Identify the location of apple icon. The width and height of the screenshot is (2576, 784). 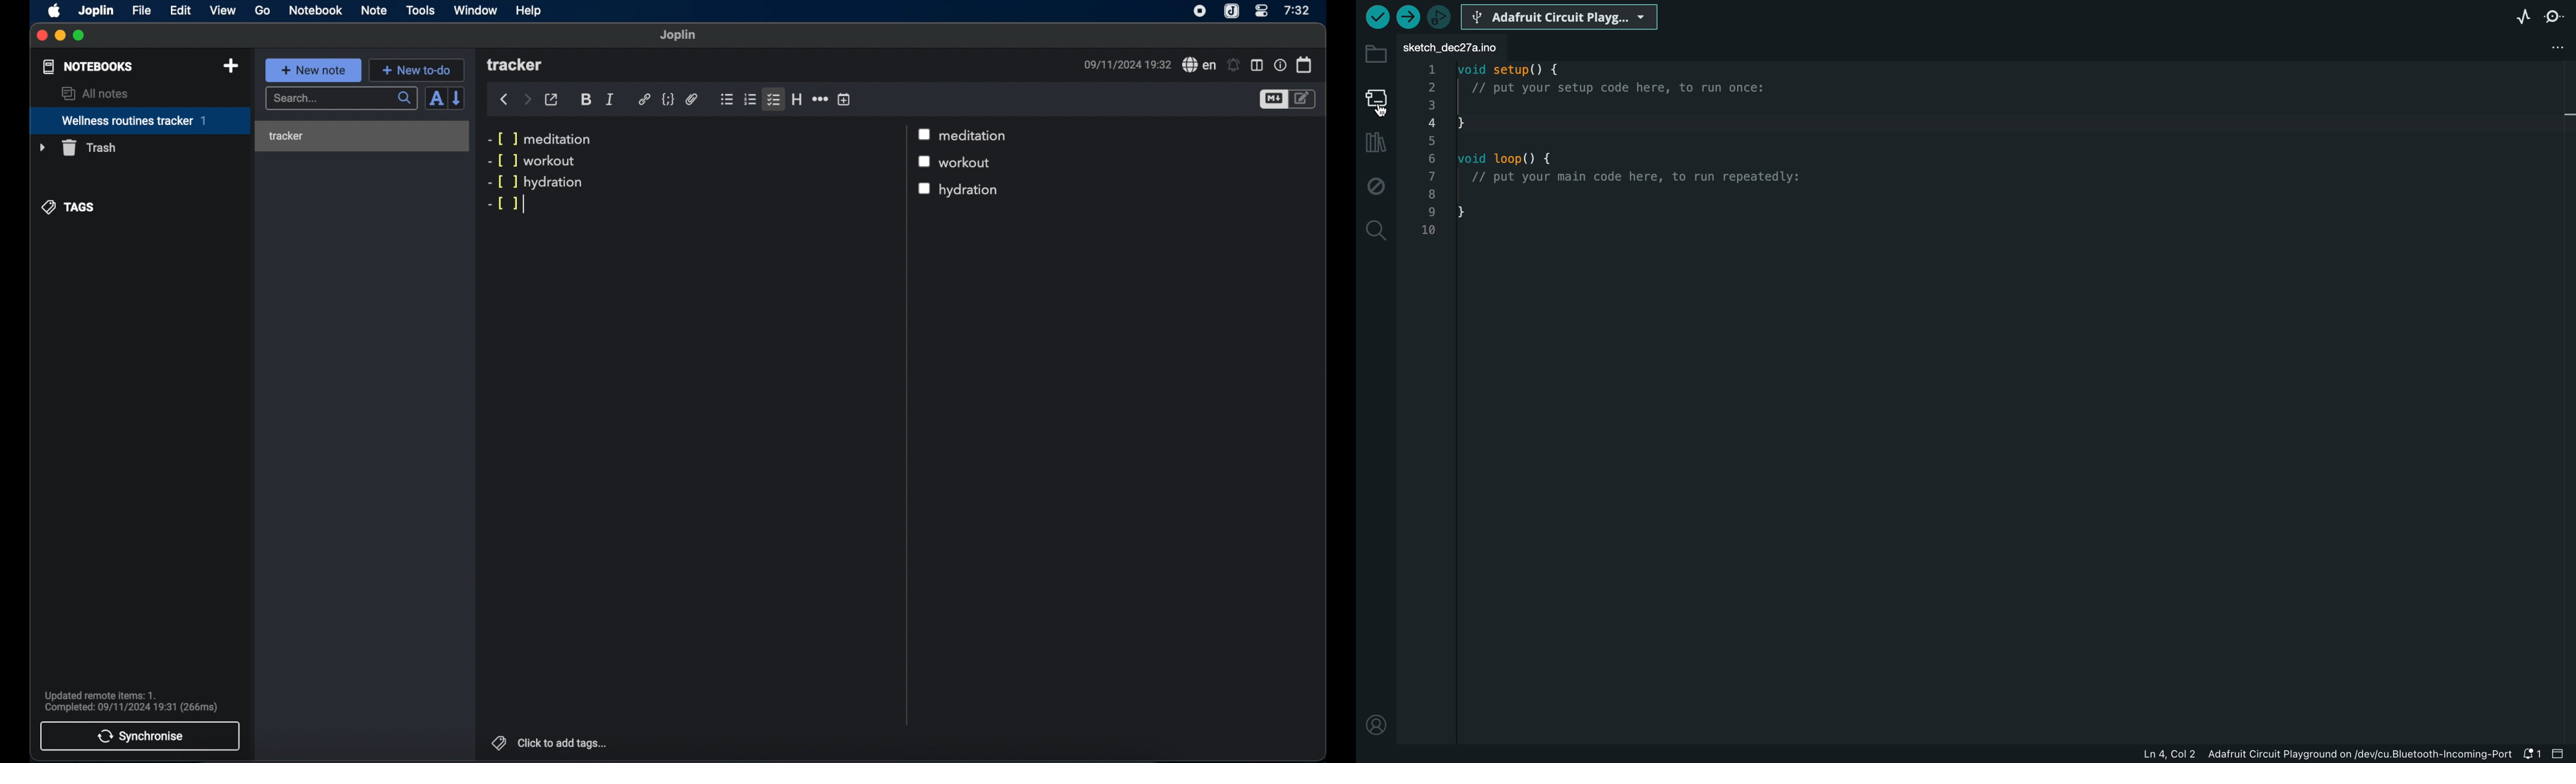
(55, 11).